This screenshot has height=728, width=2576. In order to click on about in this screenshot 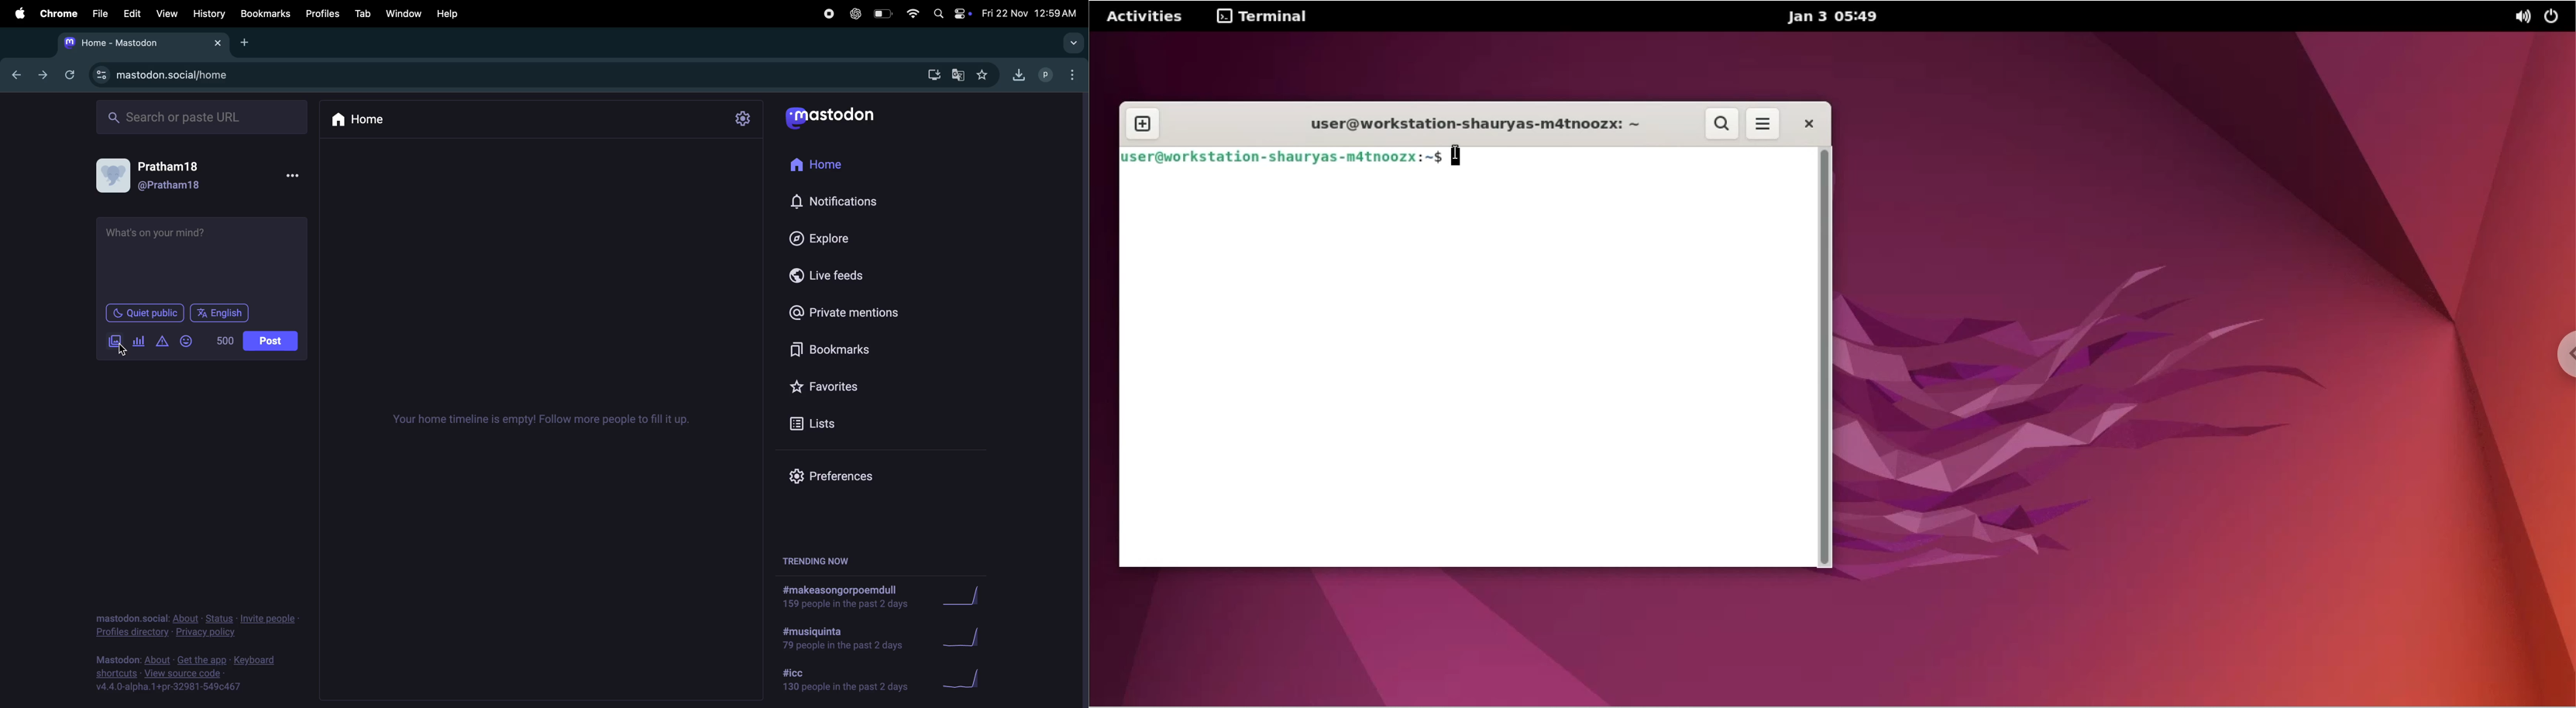, I will do `click(187, 619)`.